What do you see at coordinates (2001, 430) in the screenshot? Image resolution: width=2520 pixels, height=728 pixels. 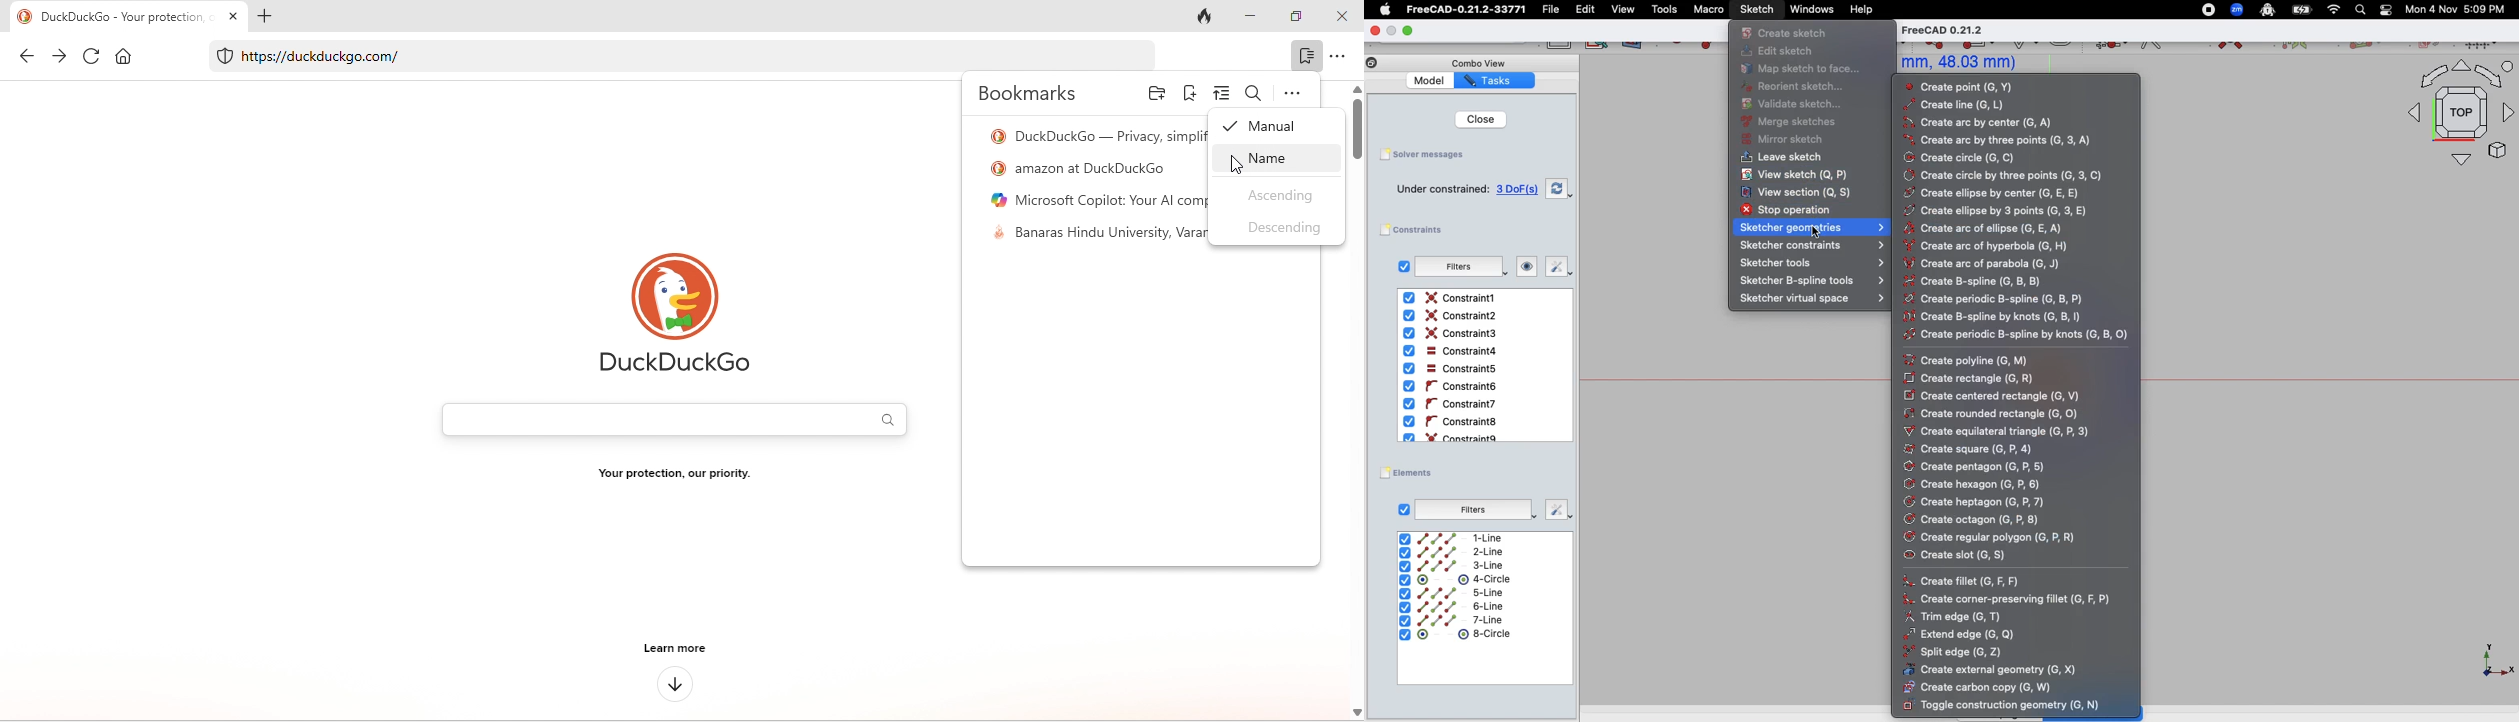 I see `Create equilateral triangle(G, P, 3)` at bounding box center [2001, 430].